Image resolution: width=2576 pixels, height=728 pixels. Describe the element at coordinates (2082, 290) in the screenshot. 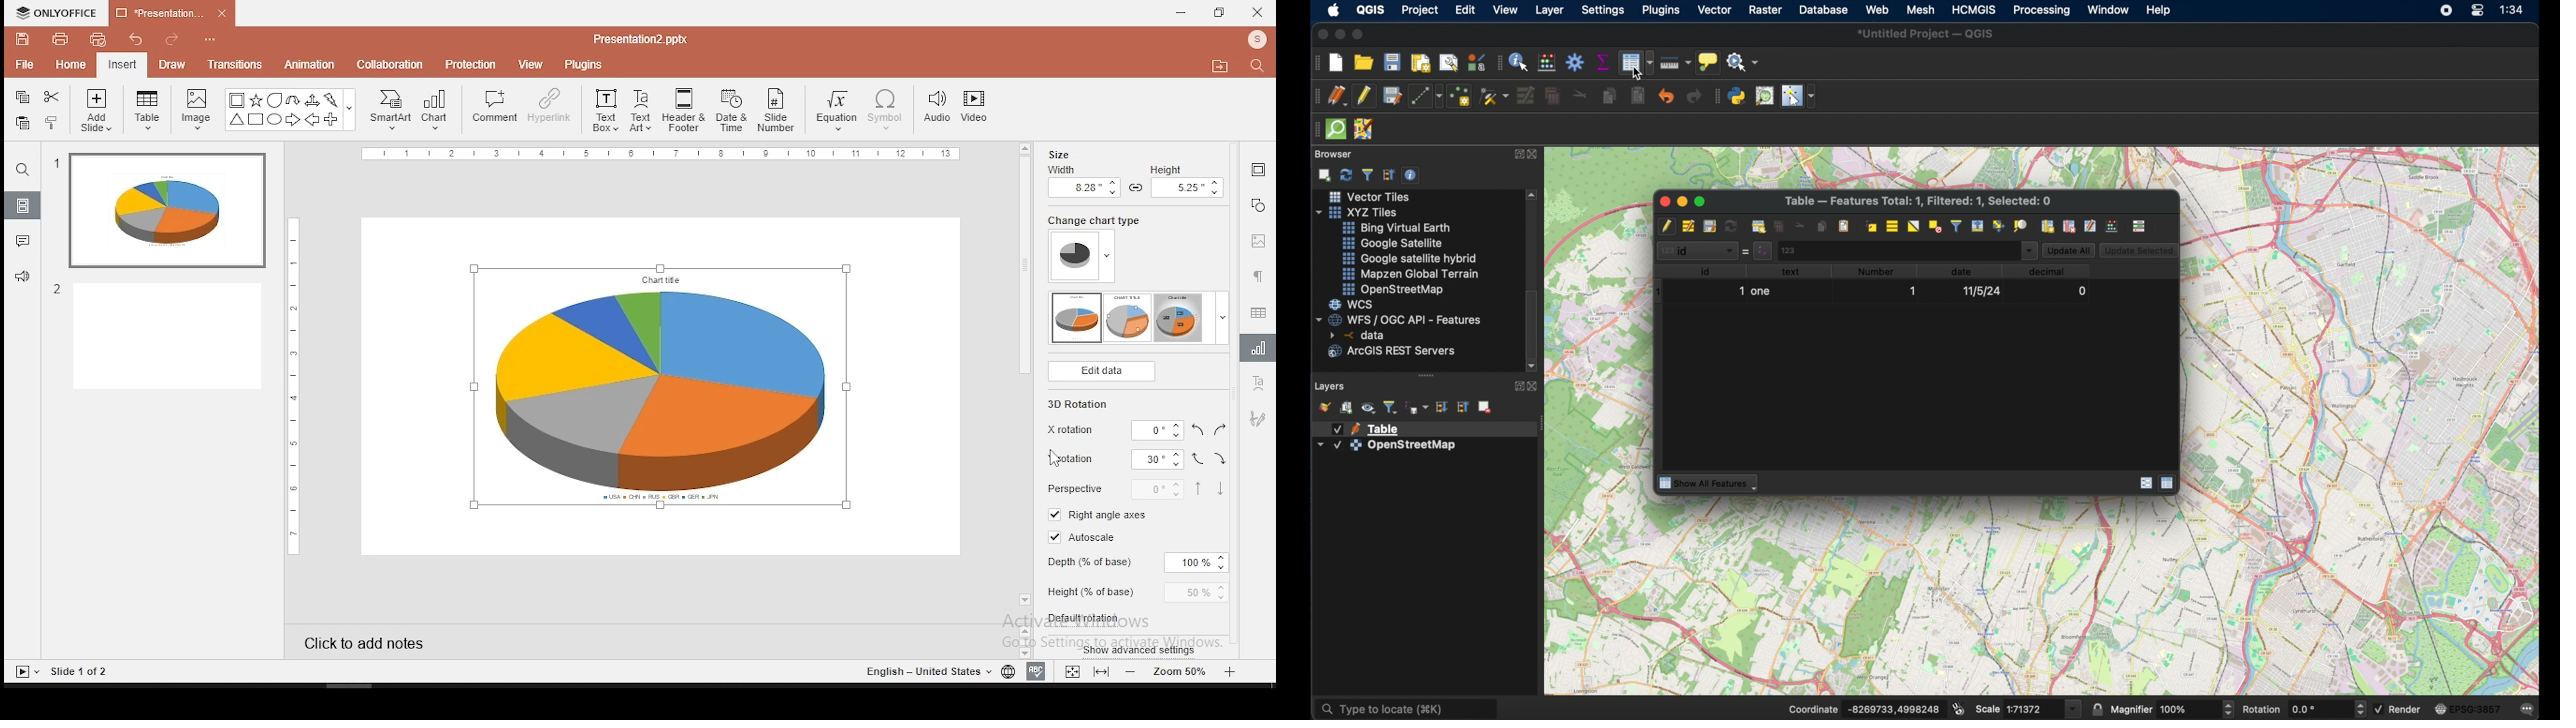

I see `0` at that location.